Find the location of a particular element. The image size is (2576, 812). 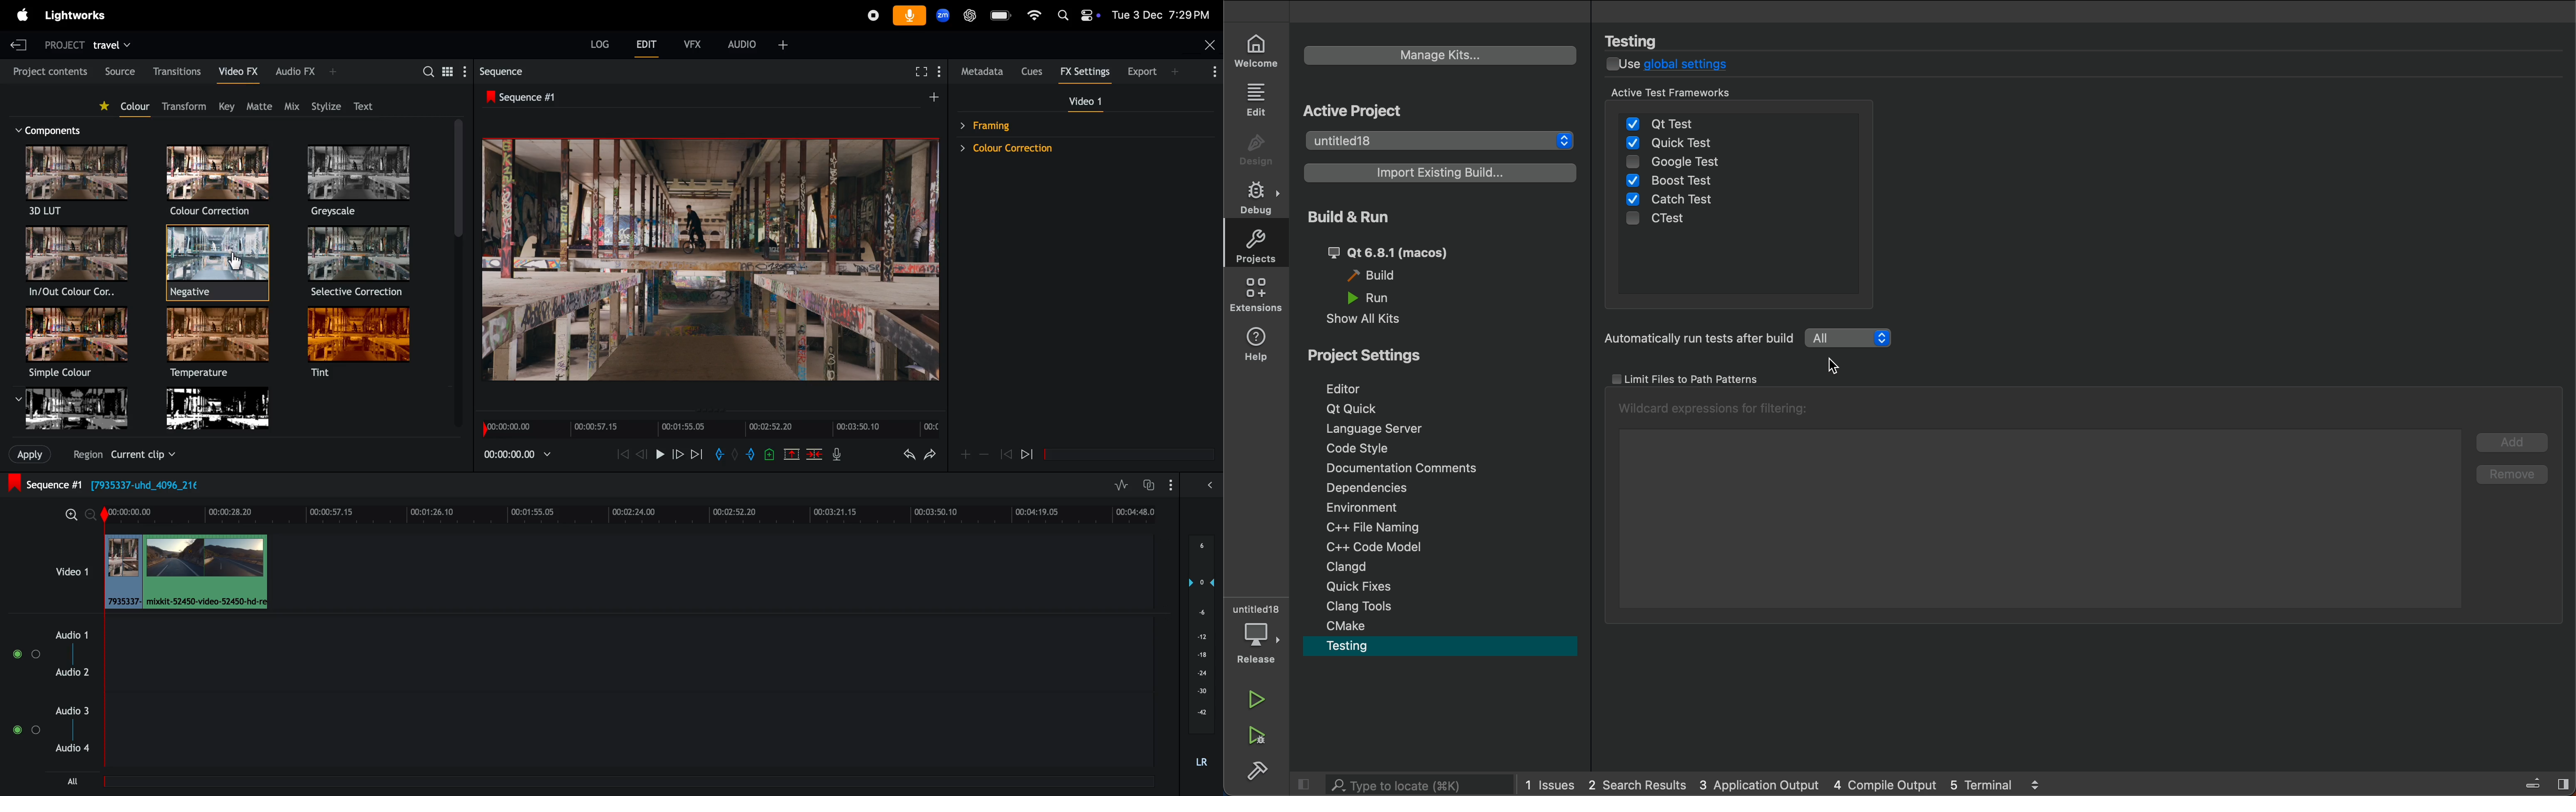

run is located at coordinates (1257, 696).